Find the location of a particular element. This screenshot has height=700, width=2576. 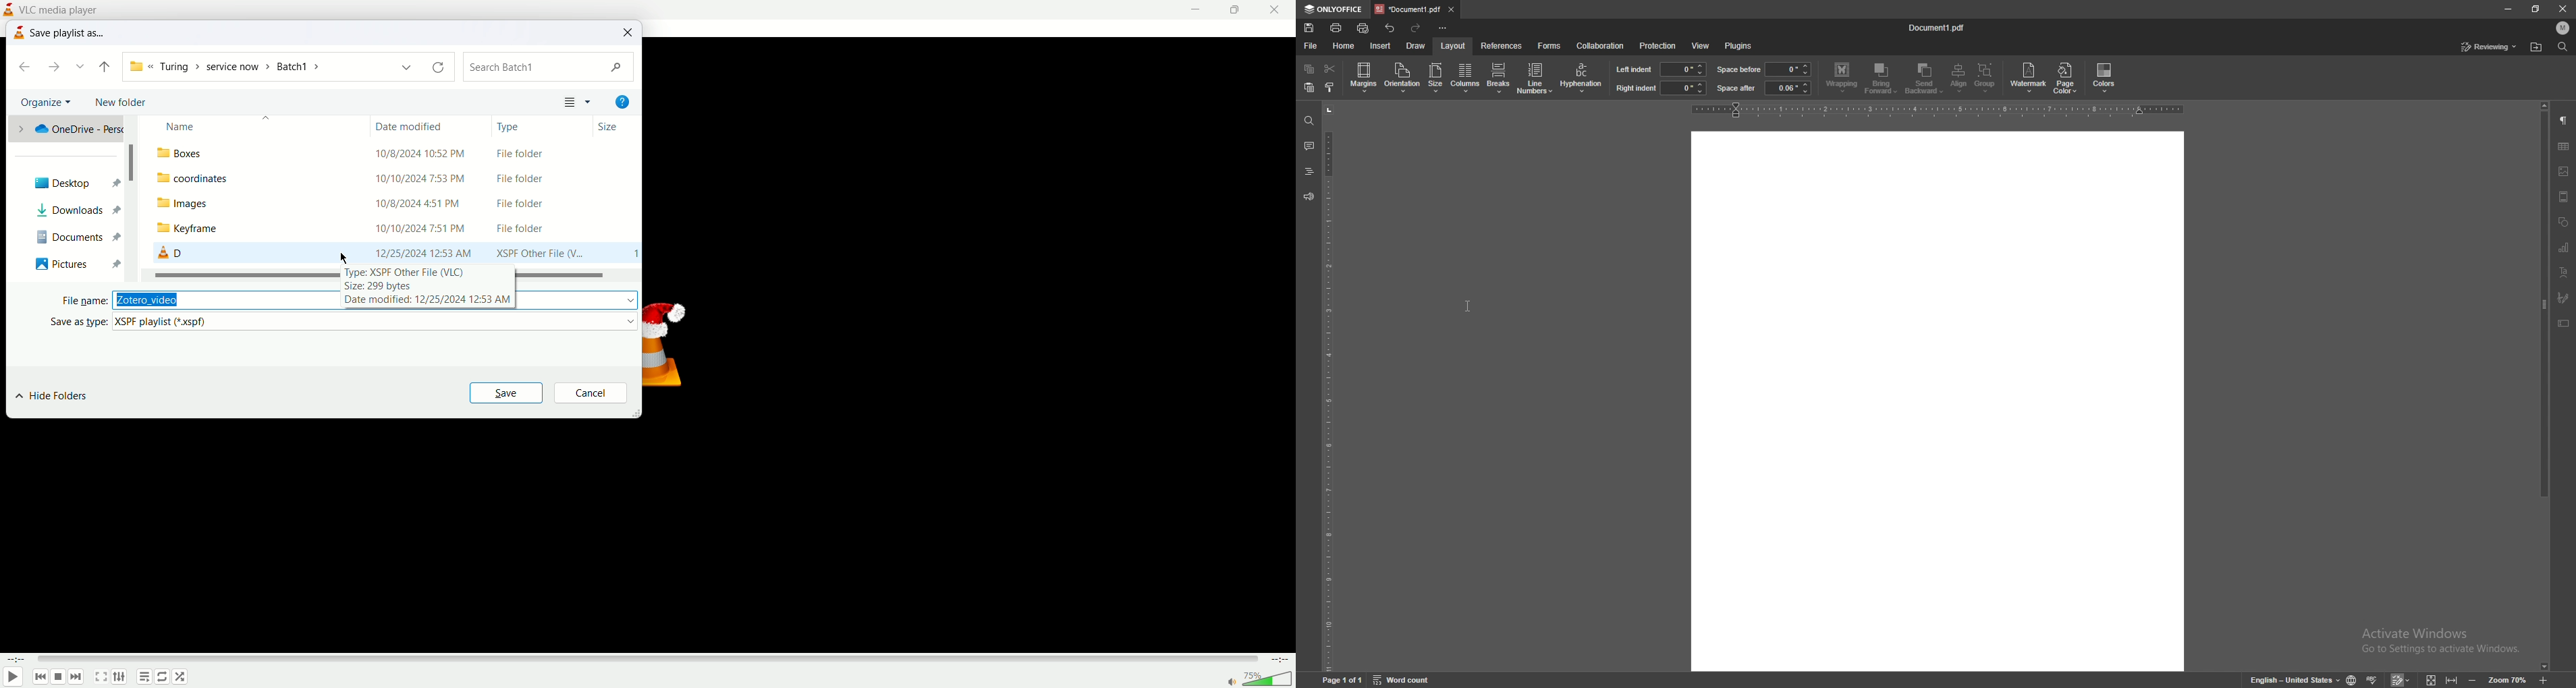

playlist is located at coordinates (144, 677).